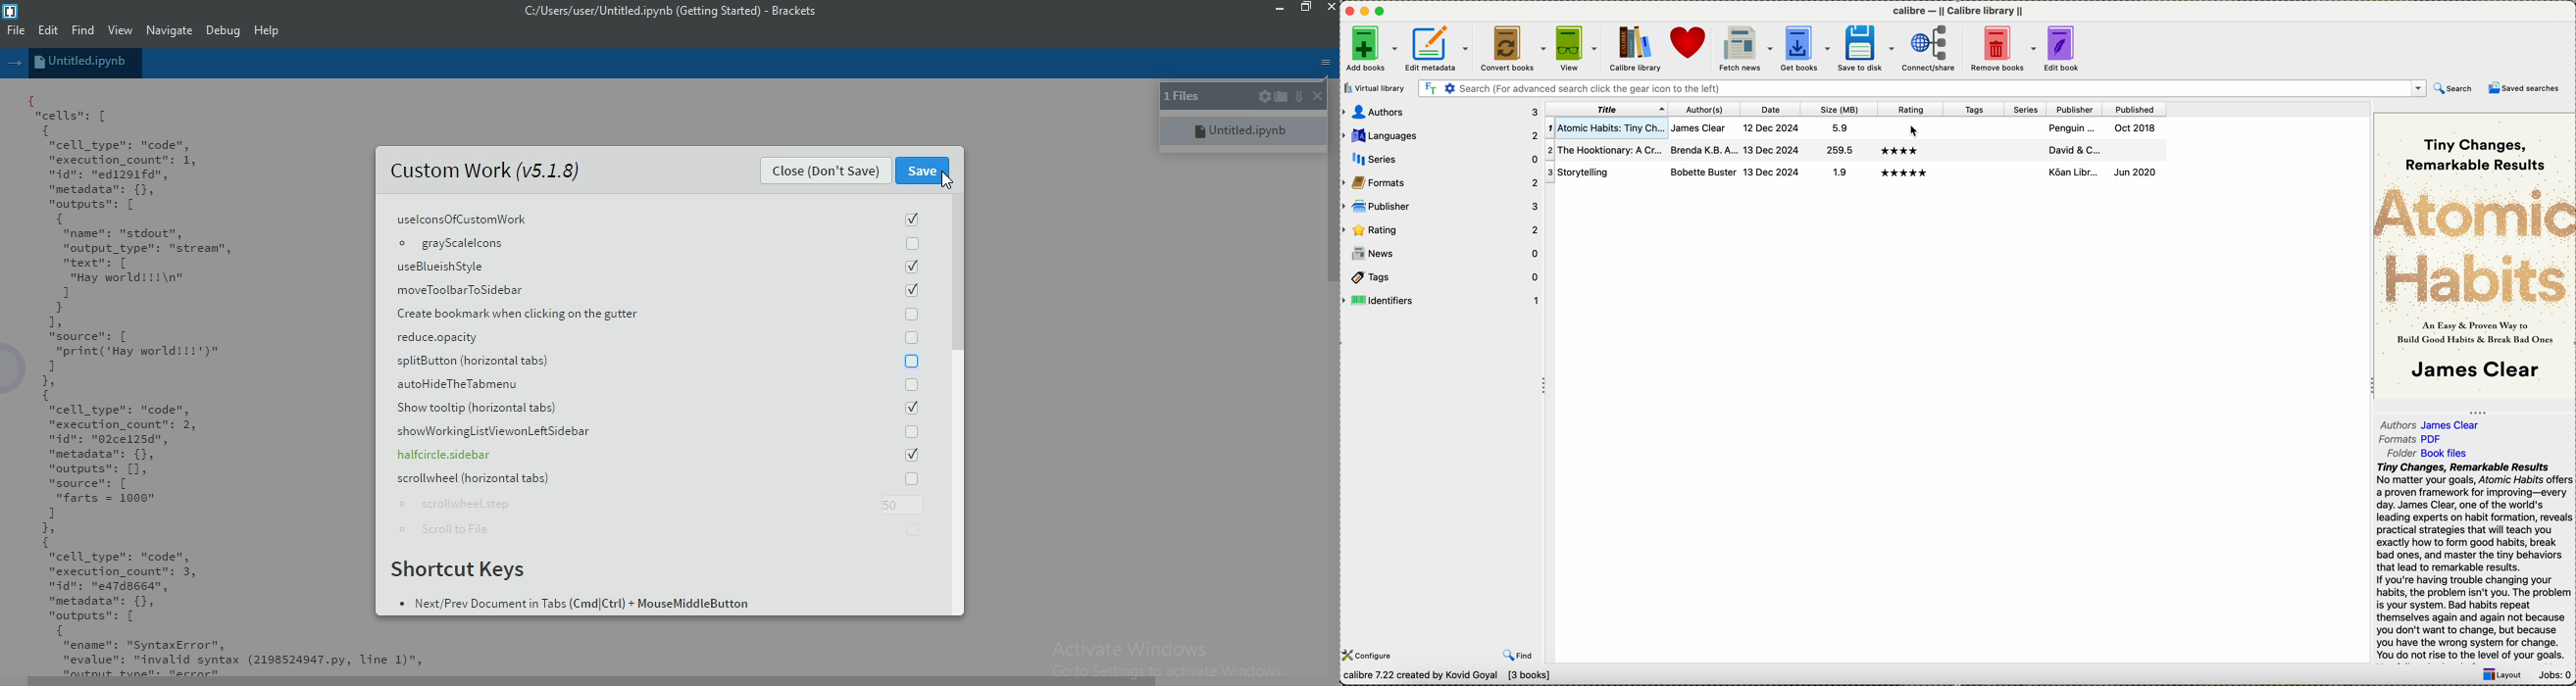 Image resolution: width=2576 pixels, height=700 pixels. I want to click on 13 dec 2024, so click(1771, 172).